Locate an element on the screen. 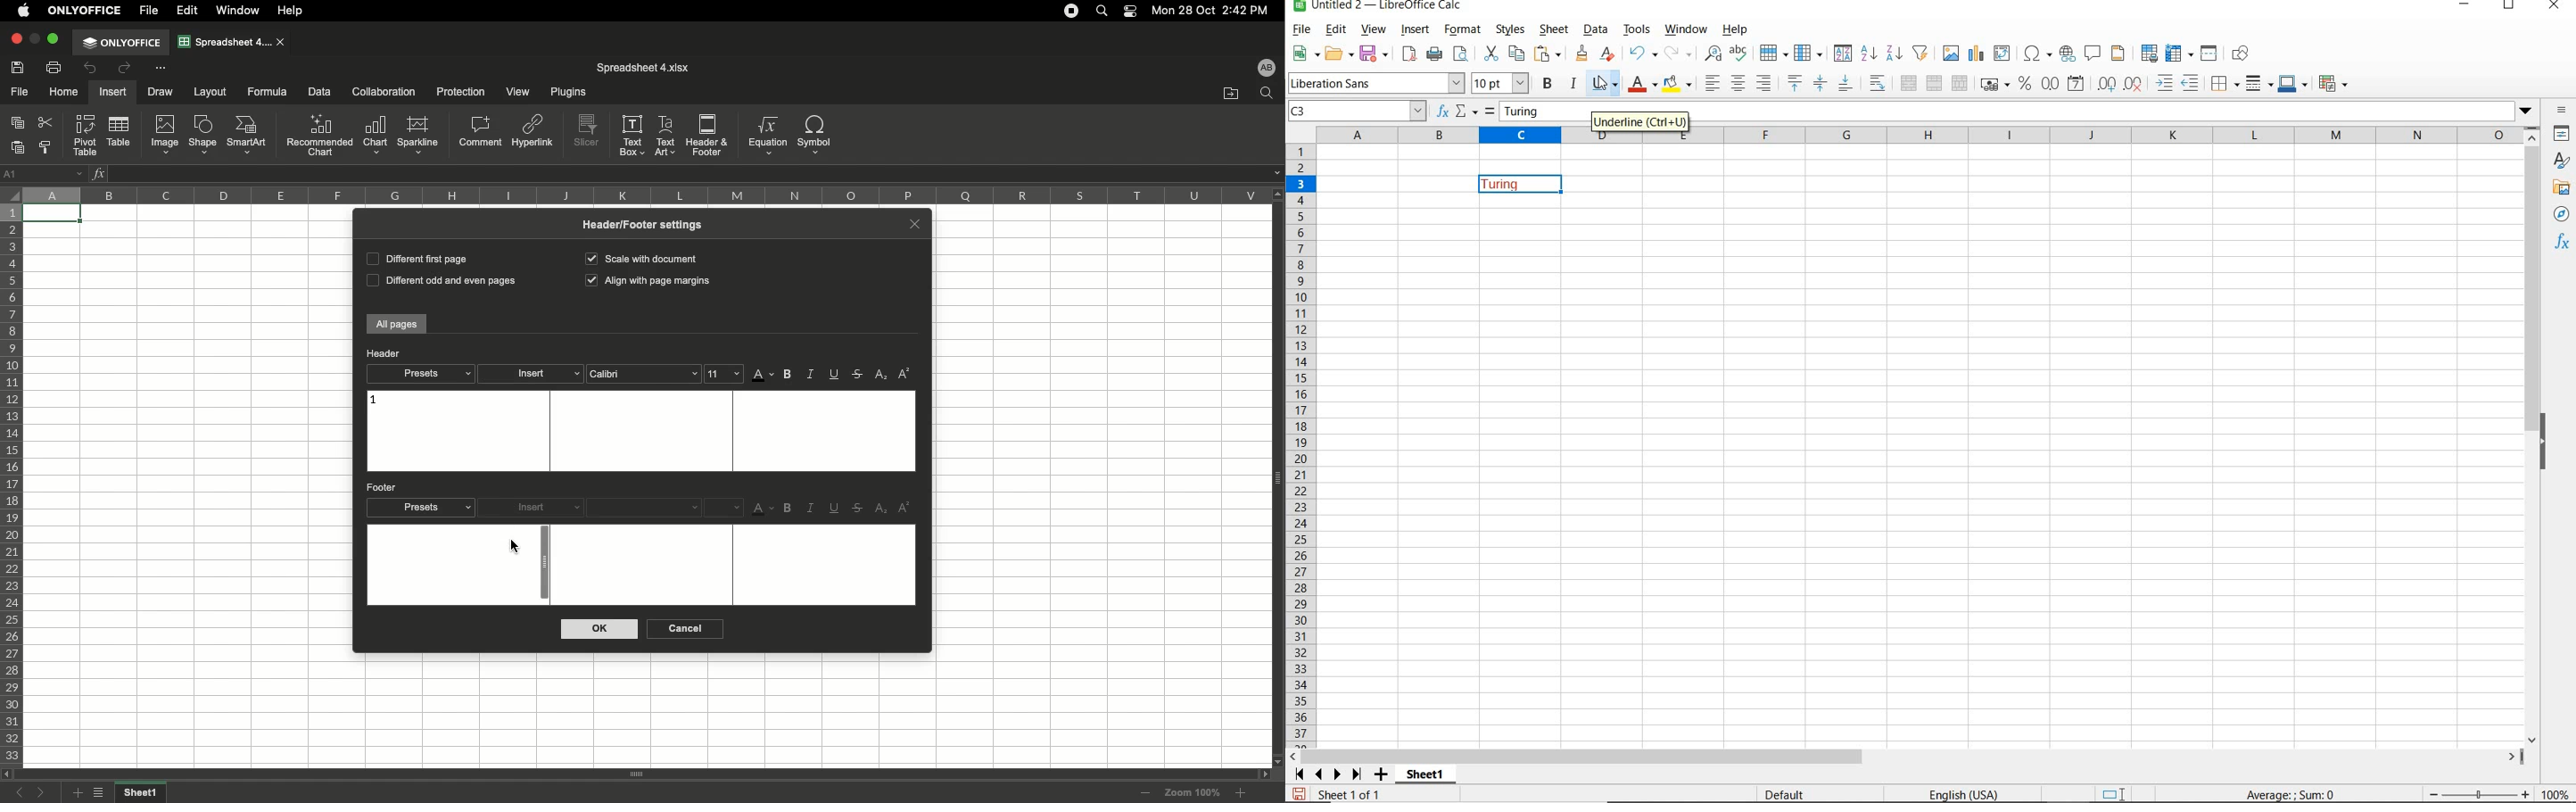 The image size is (2576, 812). Text box is located at coordinates (632, 135).